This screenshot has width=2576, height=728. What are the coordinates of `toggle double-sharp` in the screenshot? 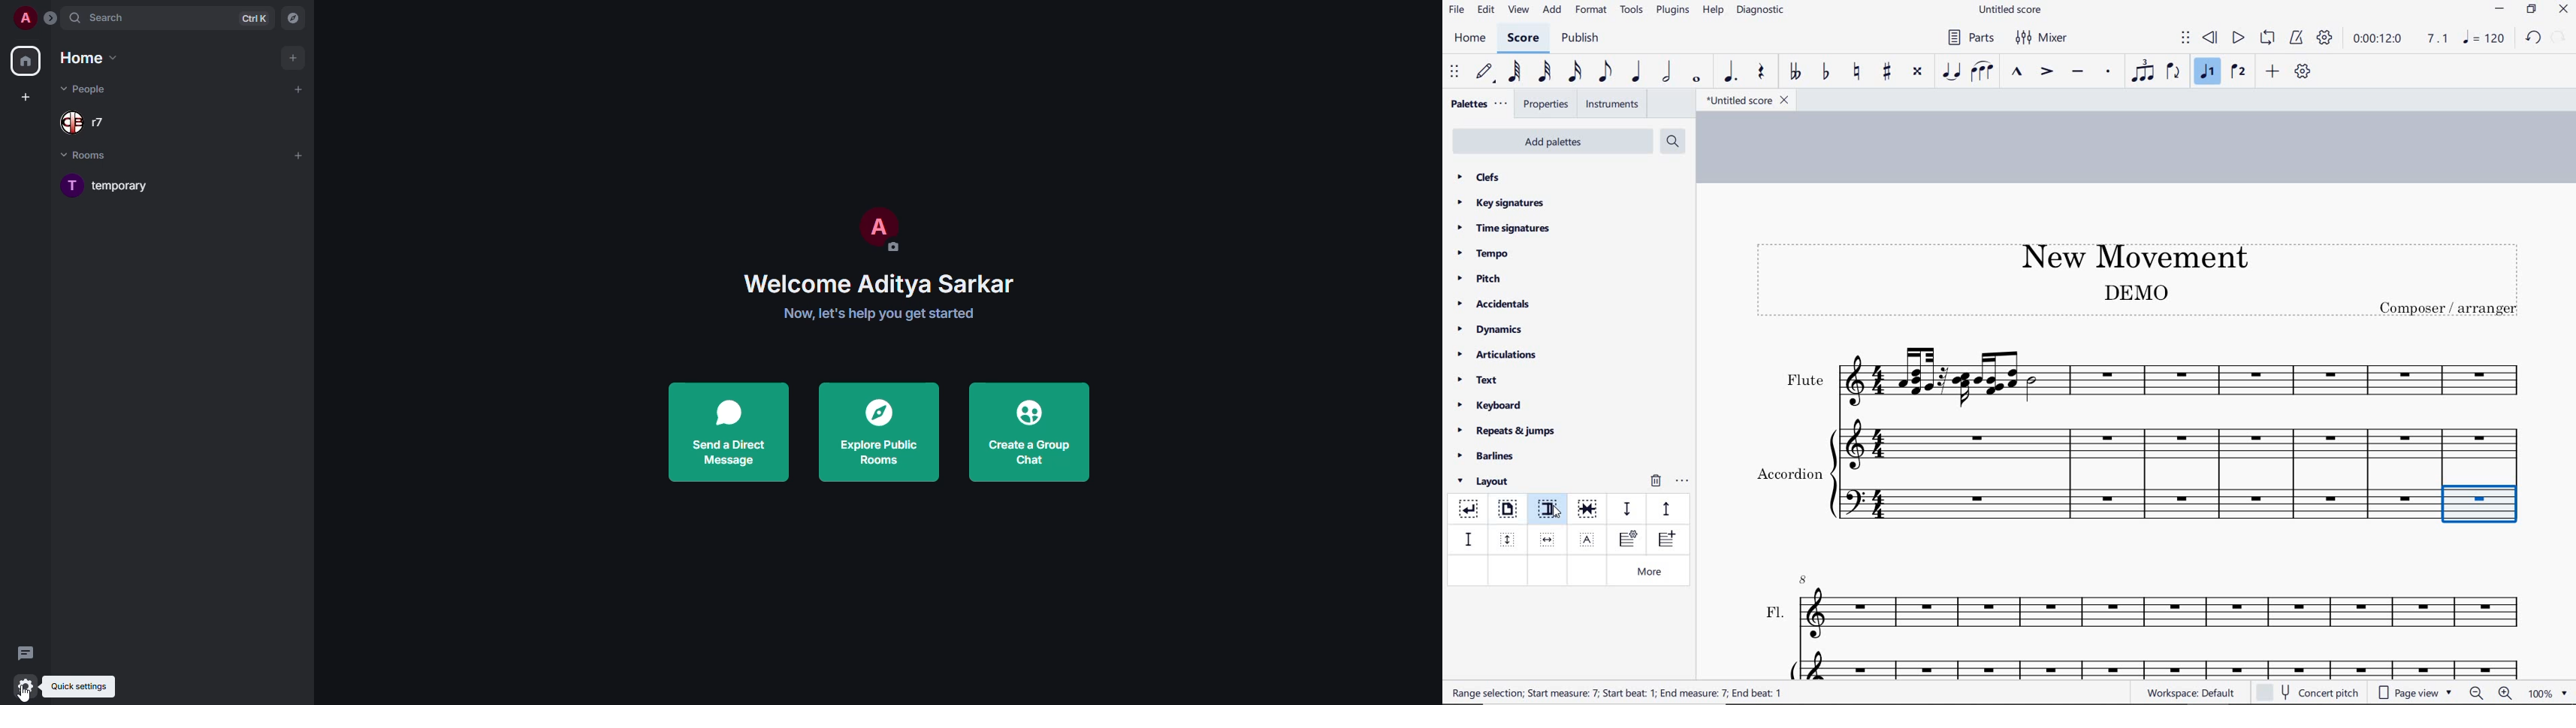 It's located at (1918, 72).